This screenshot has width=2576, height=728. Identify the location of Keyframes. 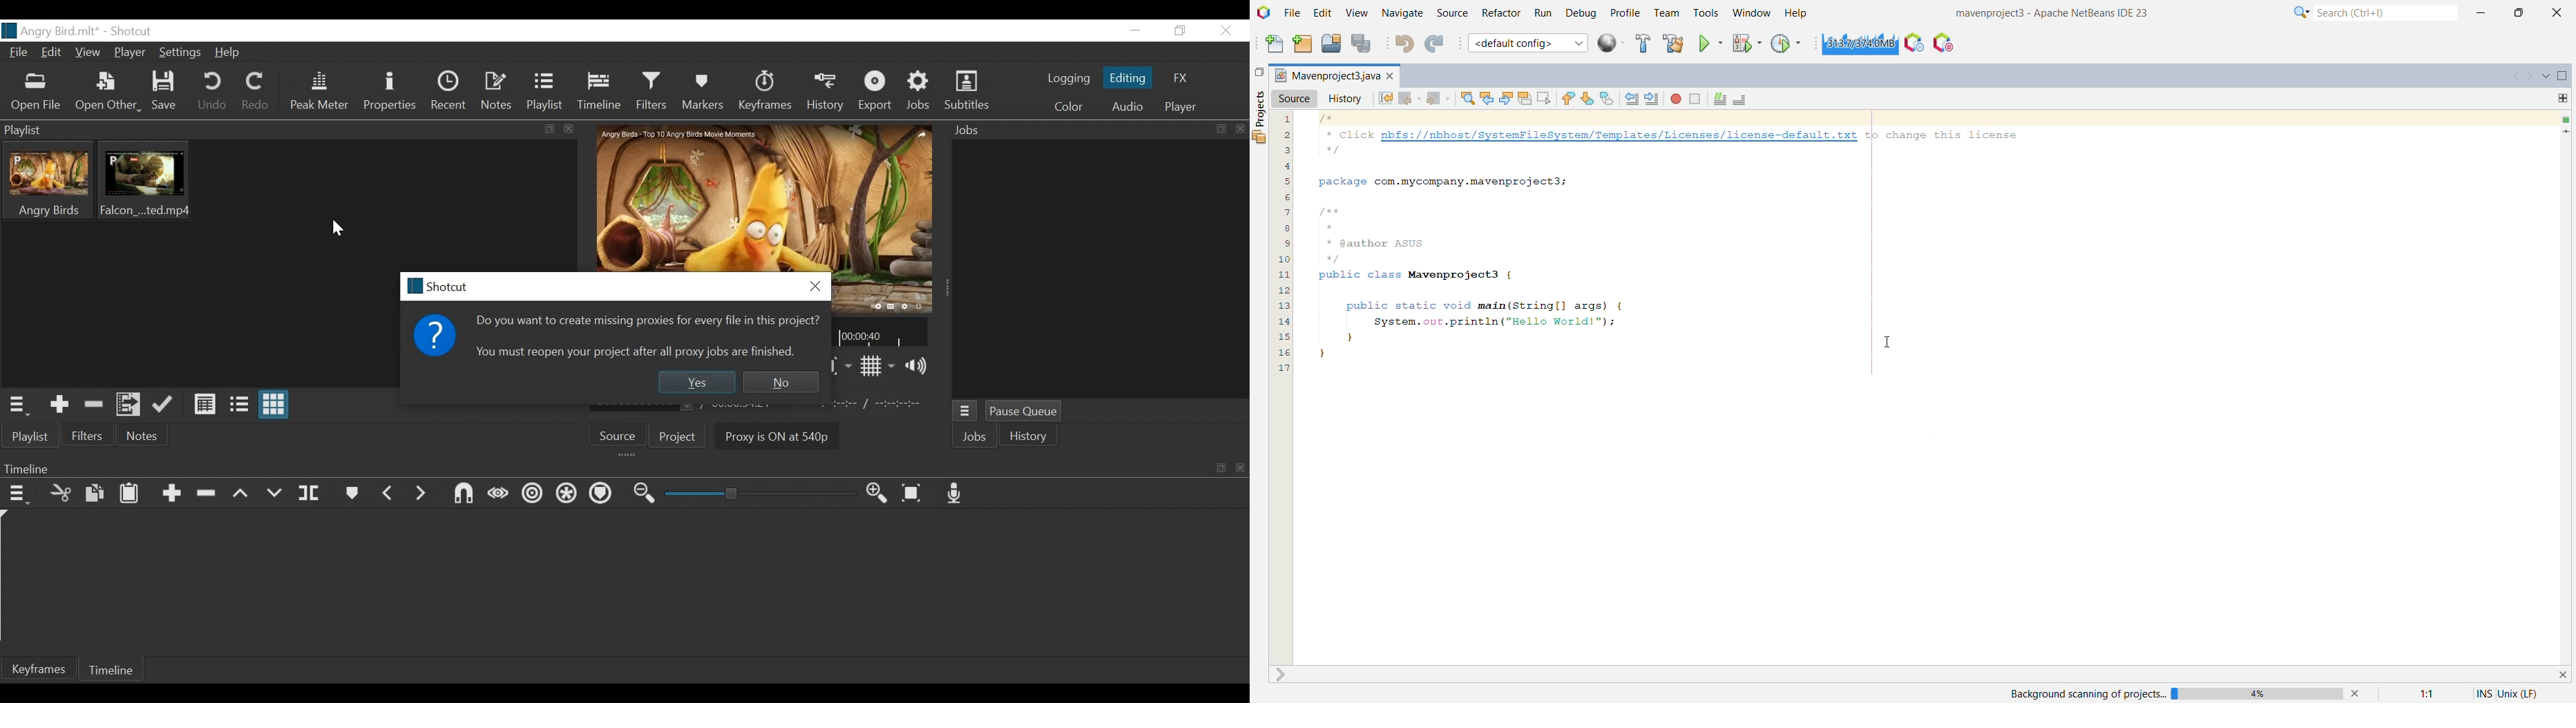
(764, 92).